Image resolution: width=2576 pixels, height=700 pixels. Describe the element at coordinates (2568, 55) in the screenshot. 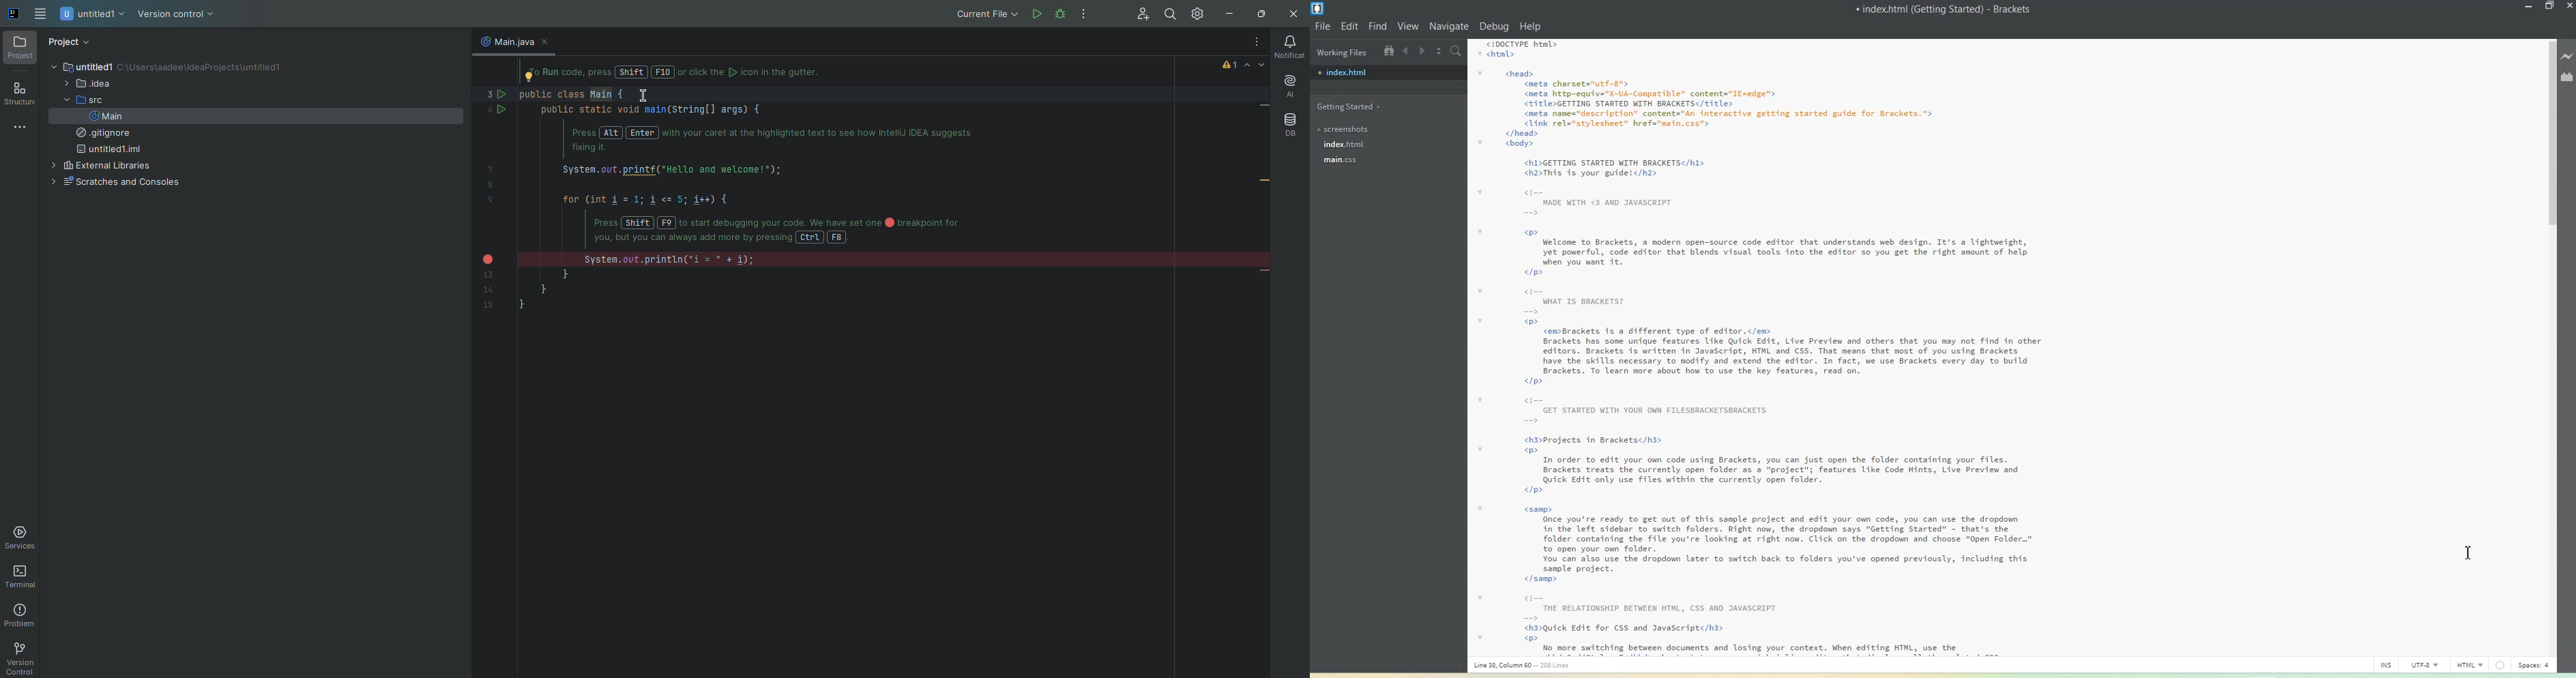

I see `Like Preview` at that location.